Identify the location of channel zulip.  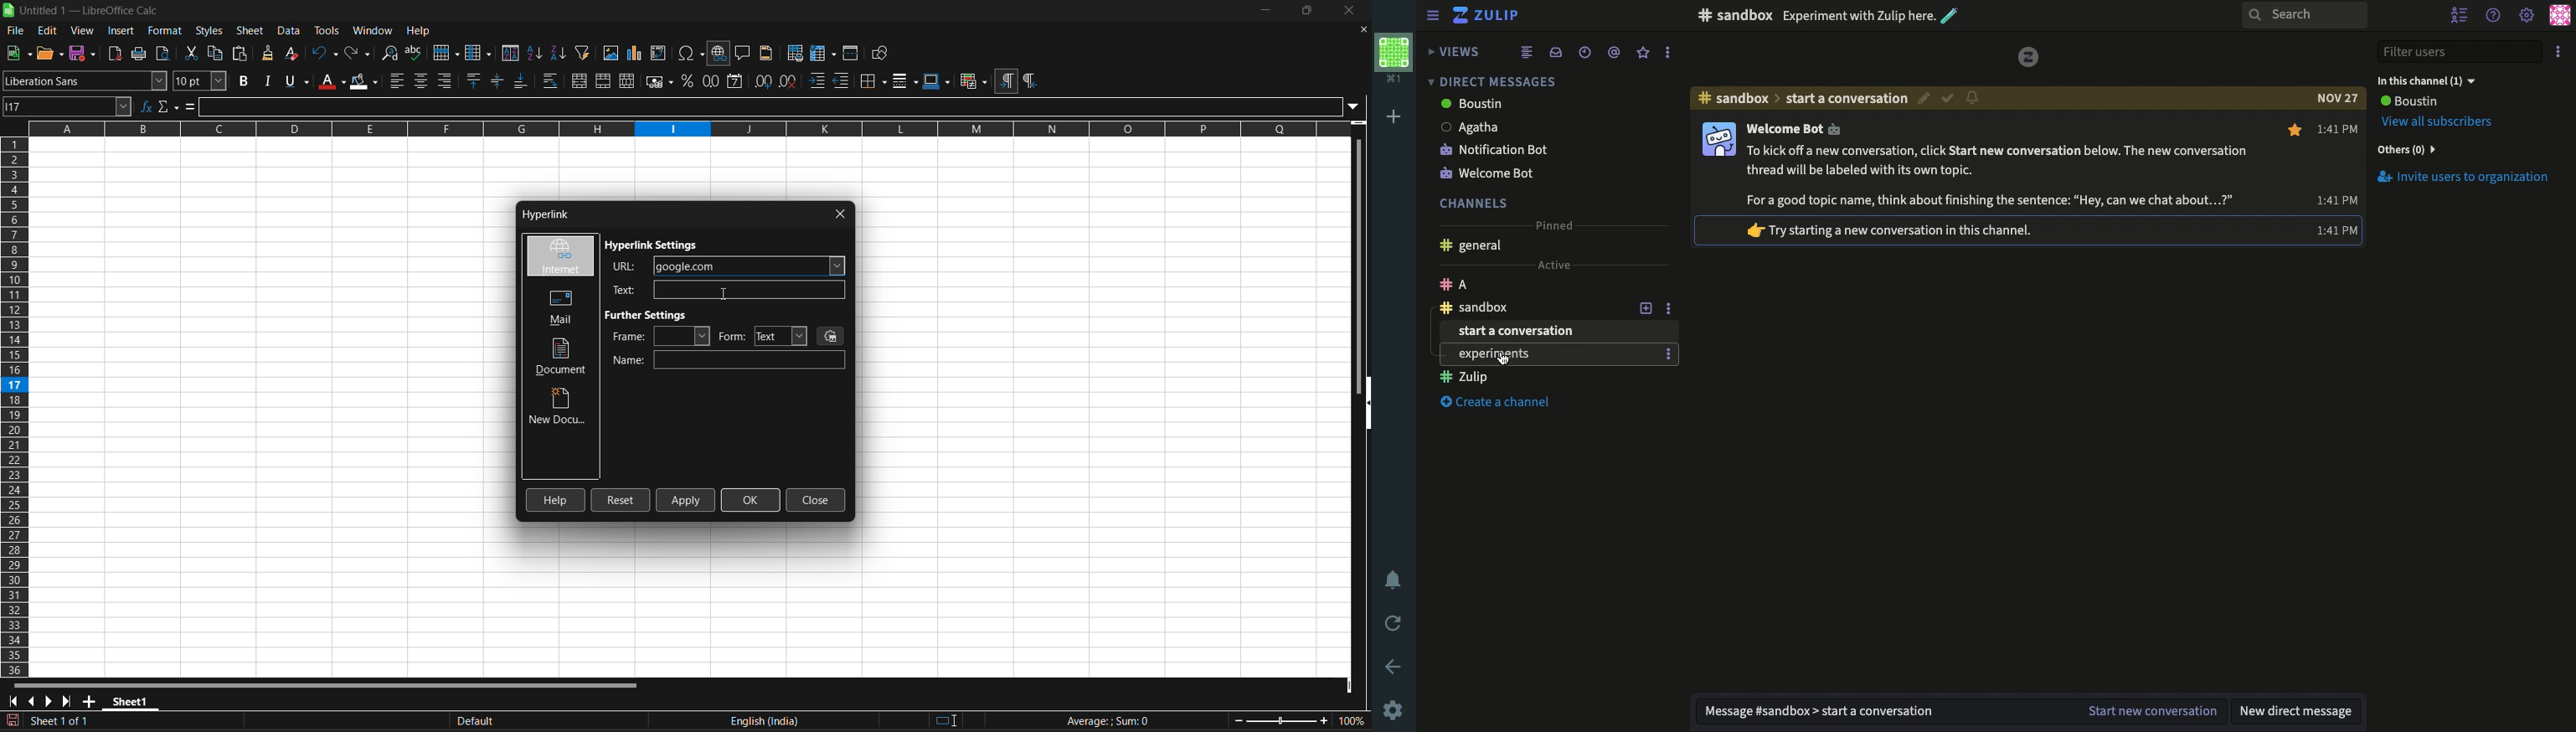
(1551, 355).